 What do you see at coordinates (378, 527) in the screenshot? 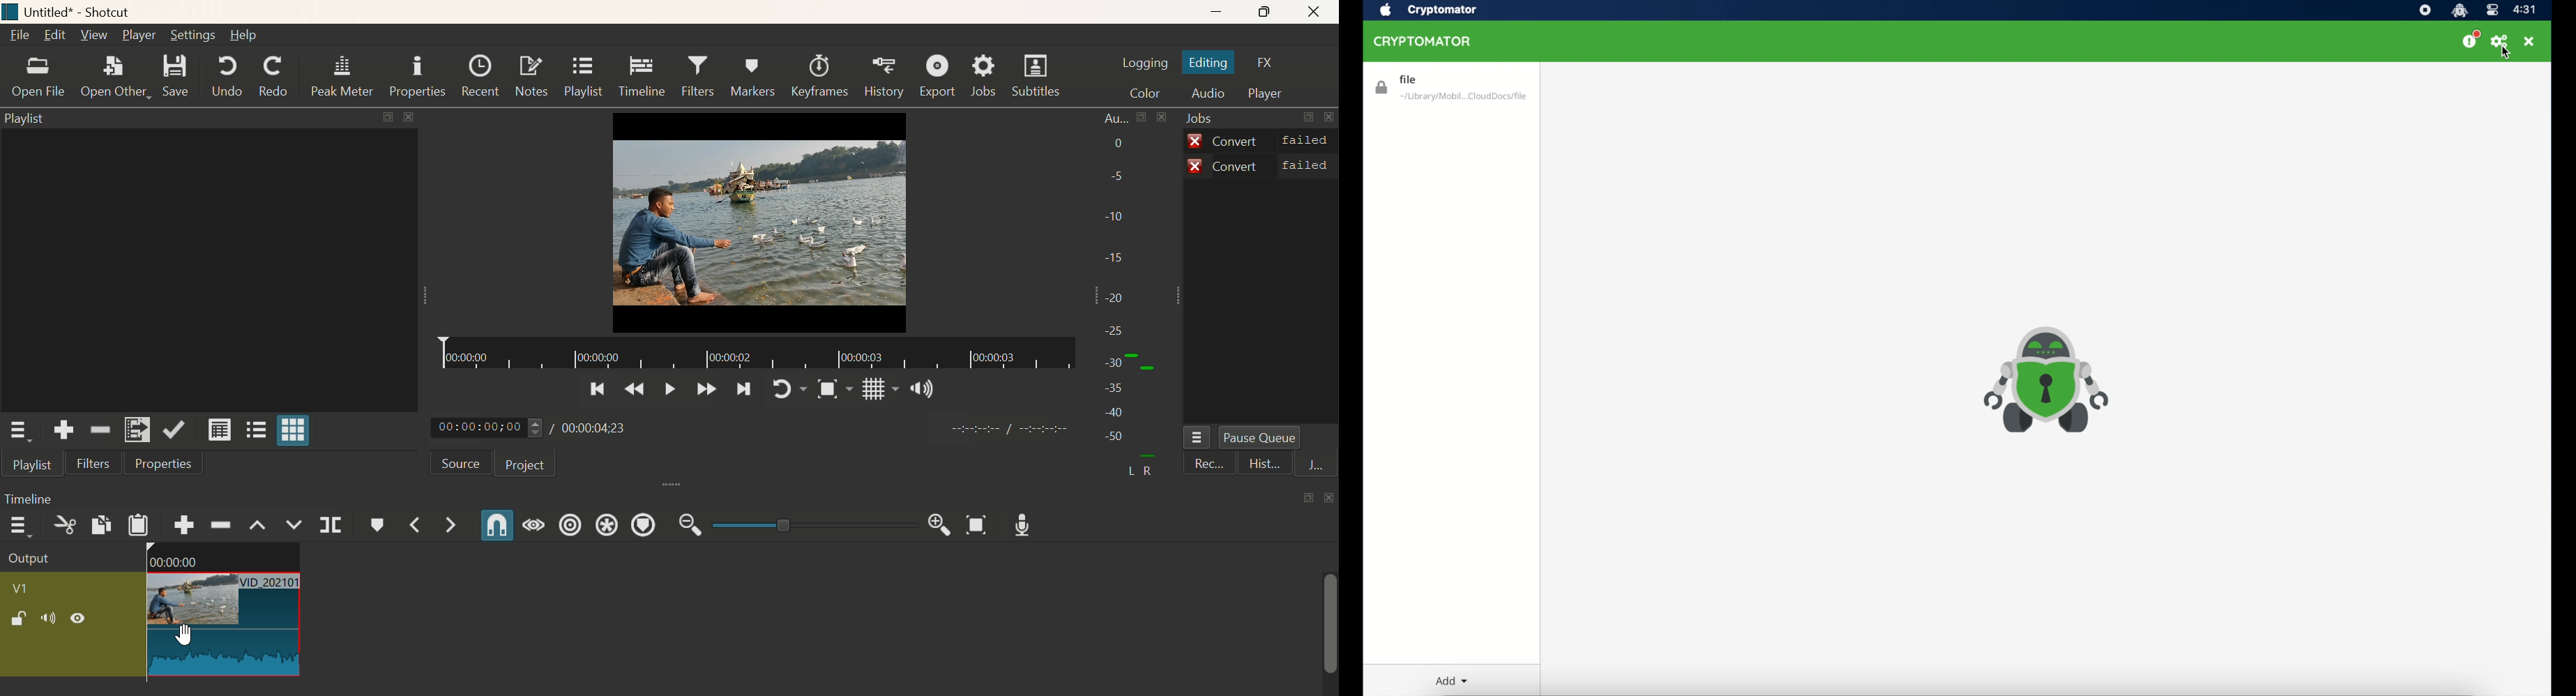
I see `Create/Edit  Marker` at bounding box center [378, 527].